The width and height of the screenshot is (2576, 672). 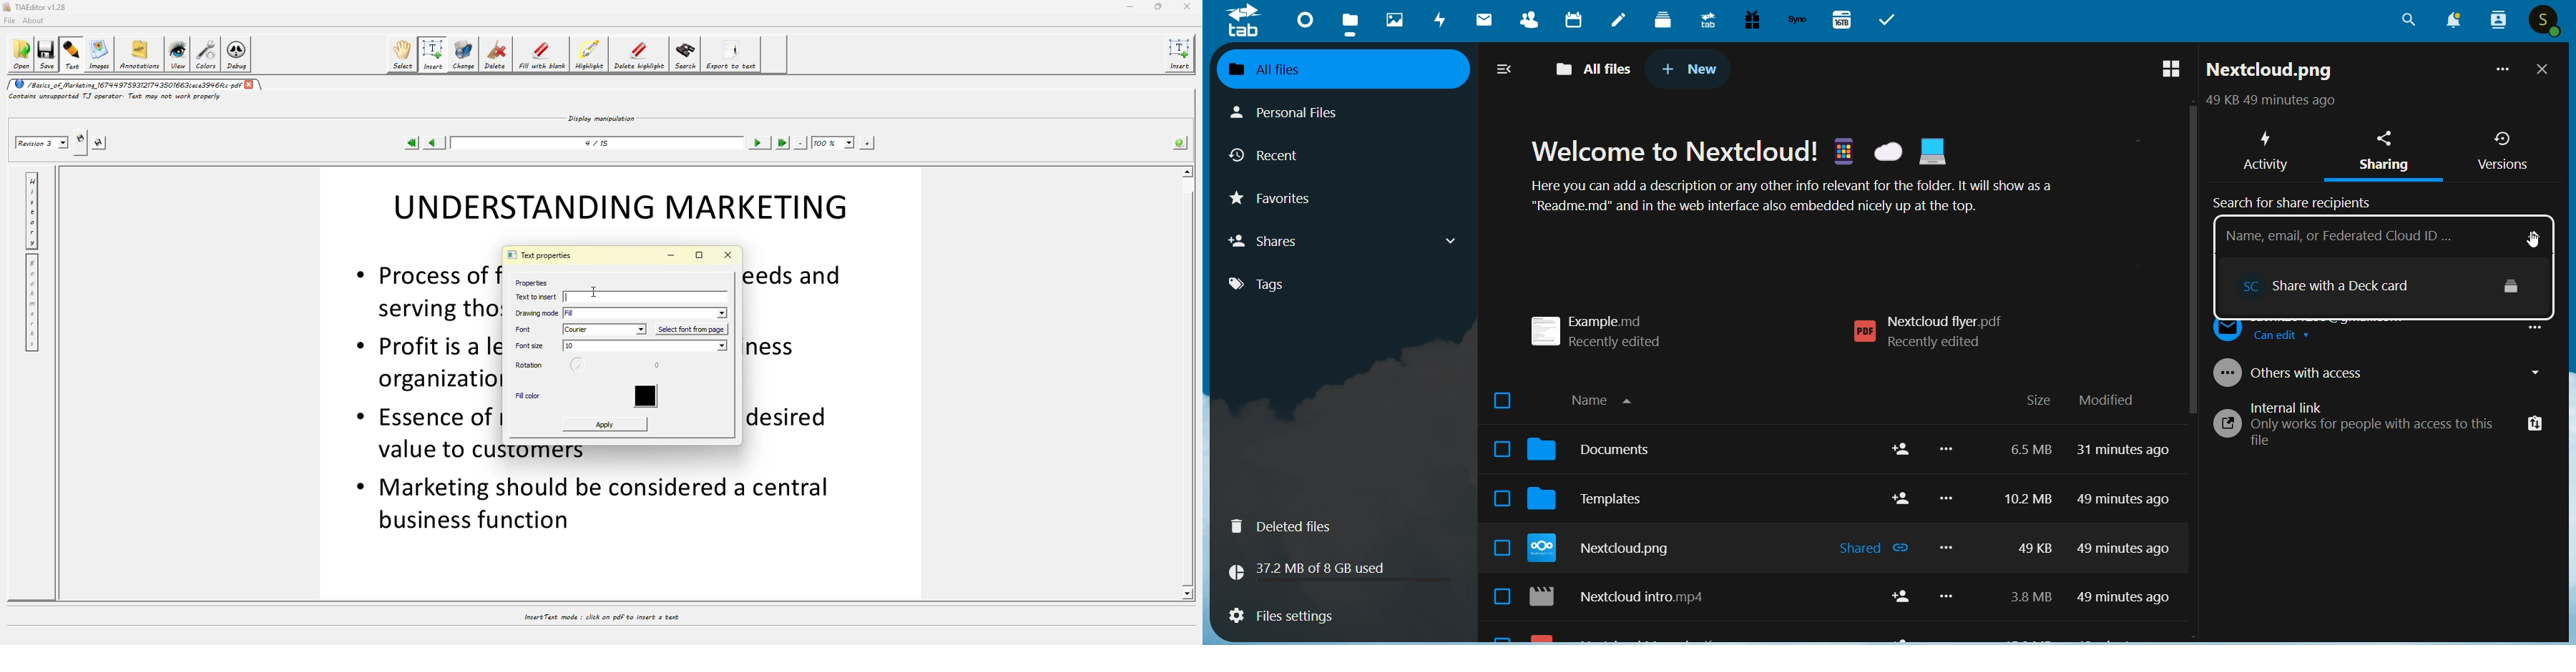 What do you see at coordinates (1290, 526) in the screenshot?
I see `deleted files` at bounding box center [1290, 526].